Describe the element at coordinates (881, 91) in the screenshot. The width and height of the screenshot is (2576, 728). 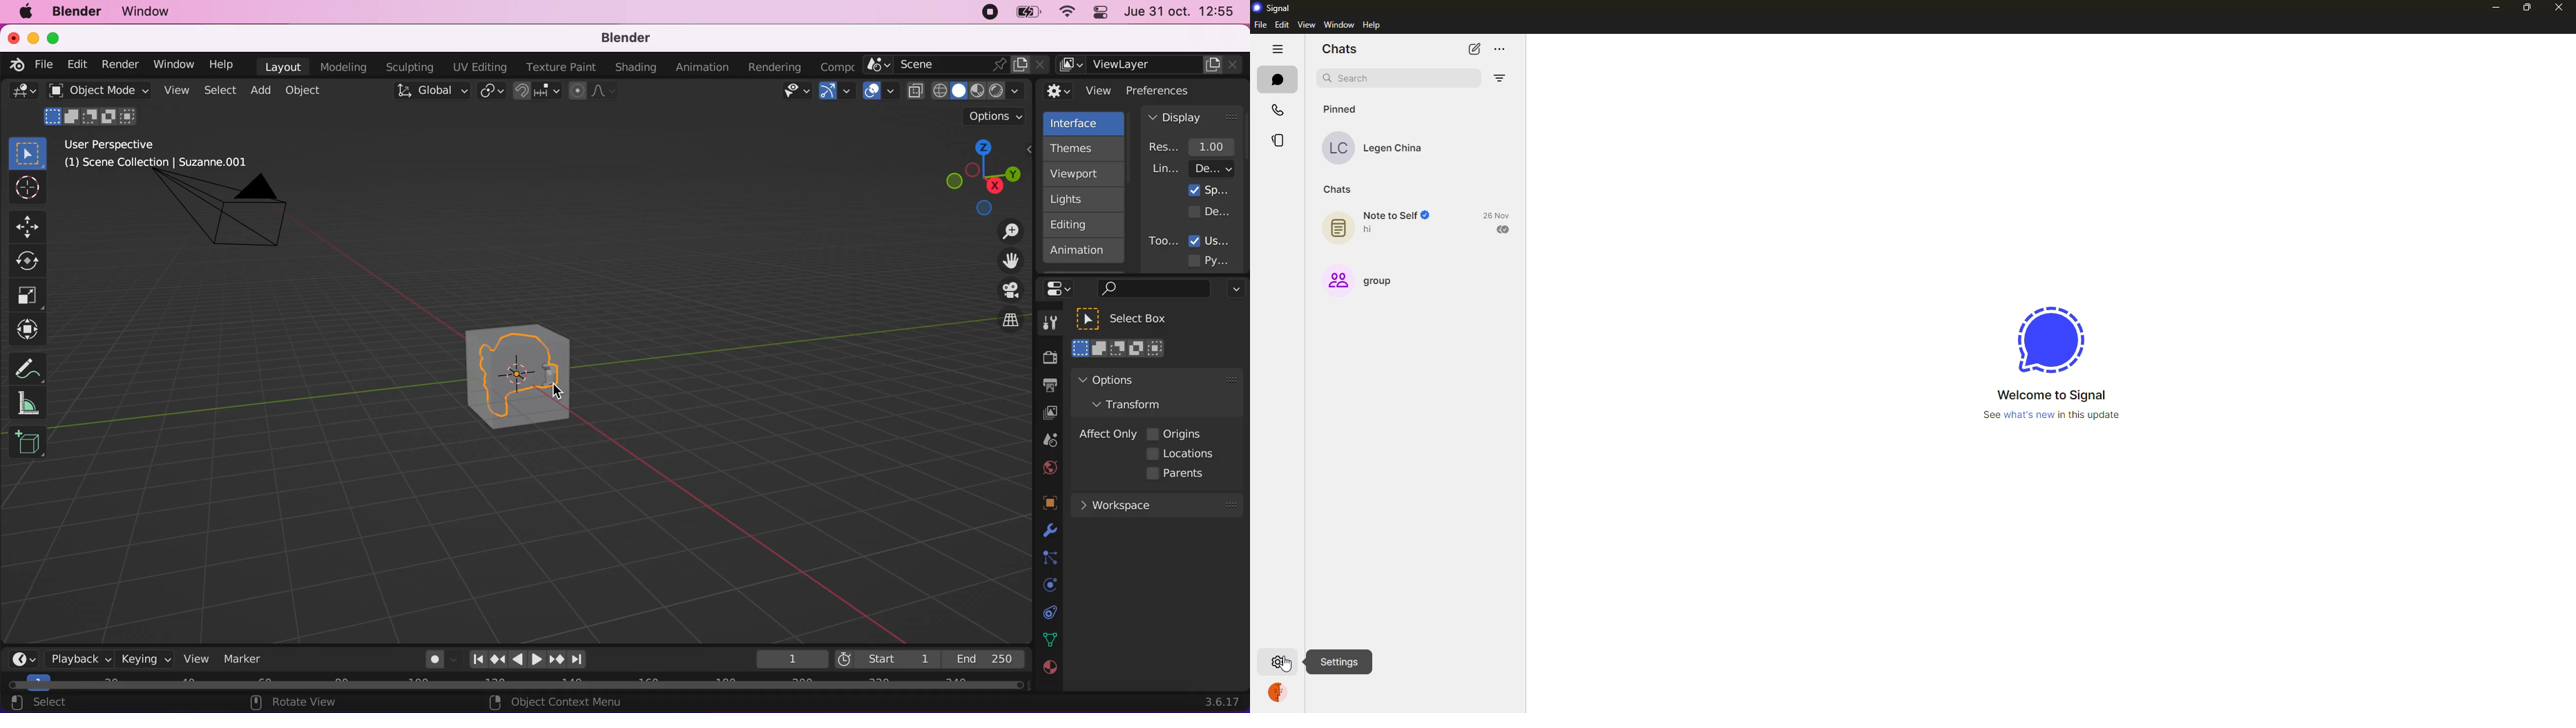
I see `overlays` at that location.